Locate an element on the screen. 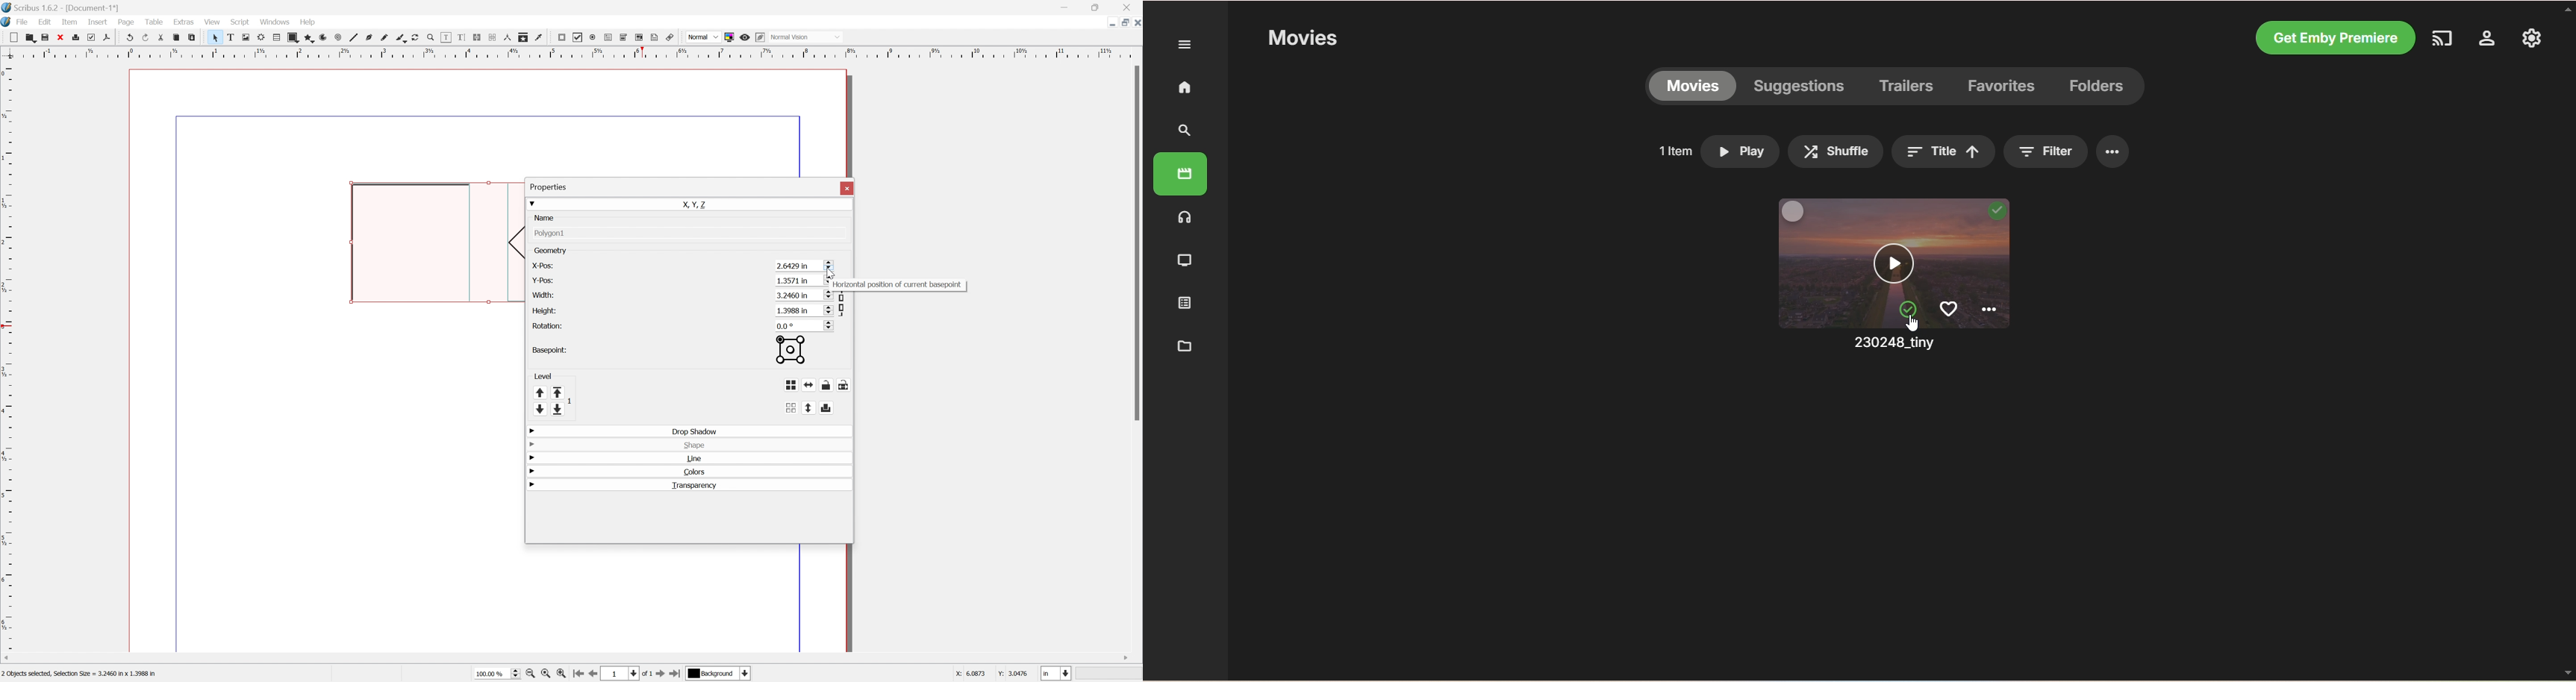  insert is located at coordinates (98, 21).